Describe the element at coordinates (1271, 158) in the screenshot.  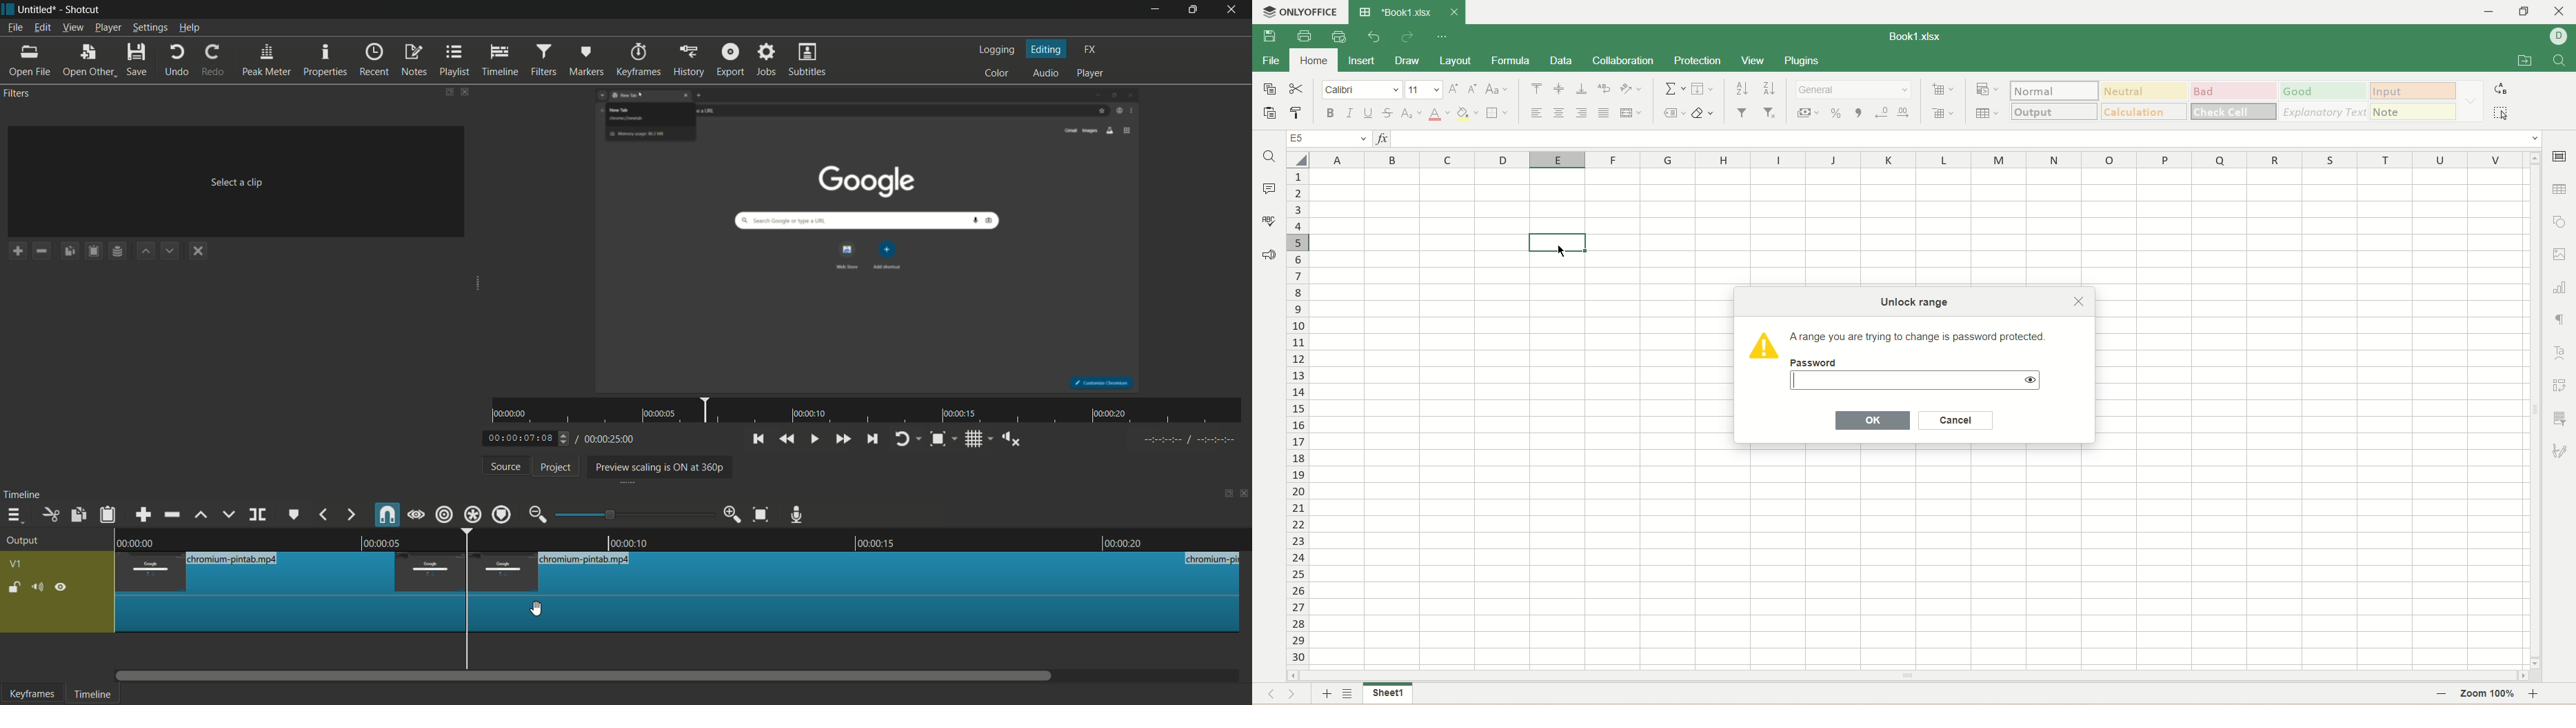
I see `find` at that location.